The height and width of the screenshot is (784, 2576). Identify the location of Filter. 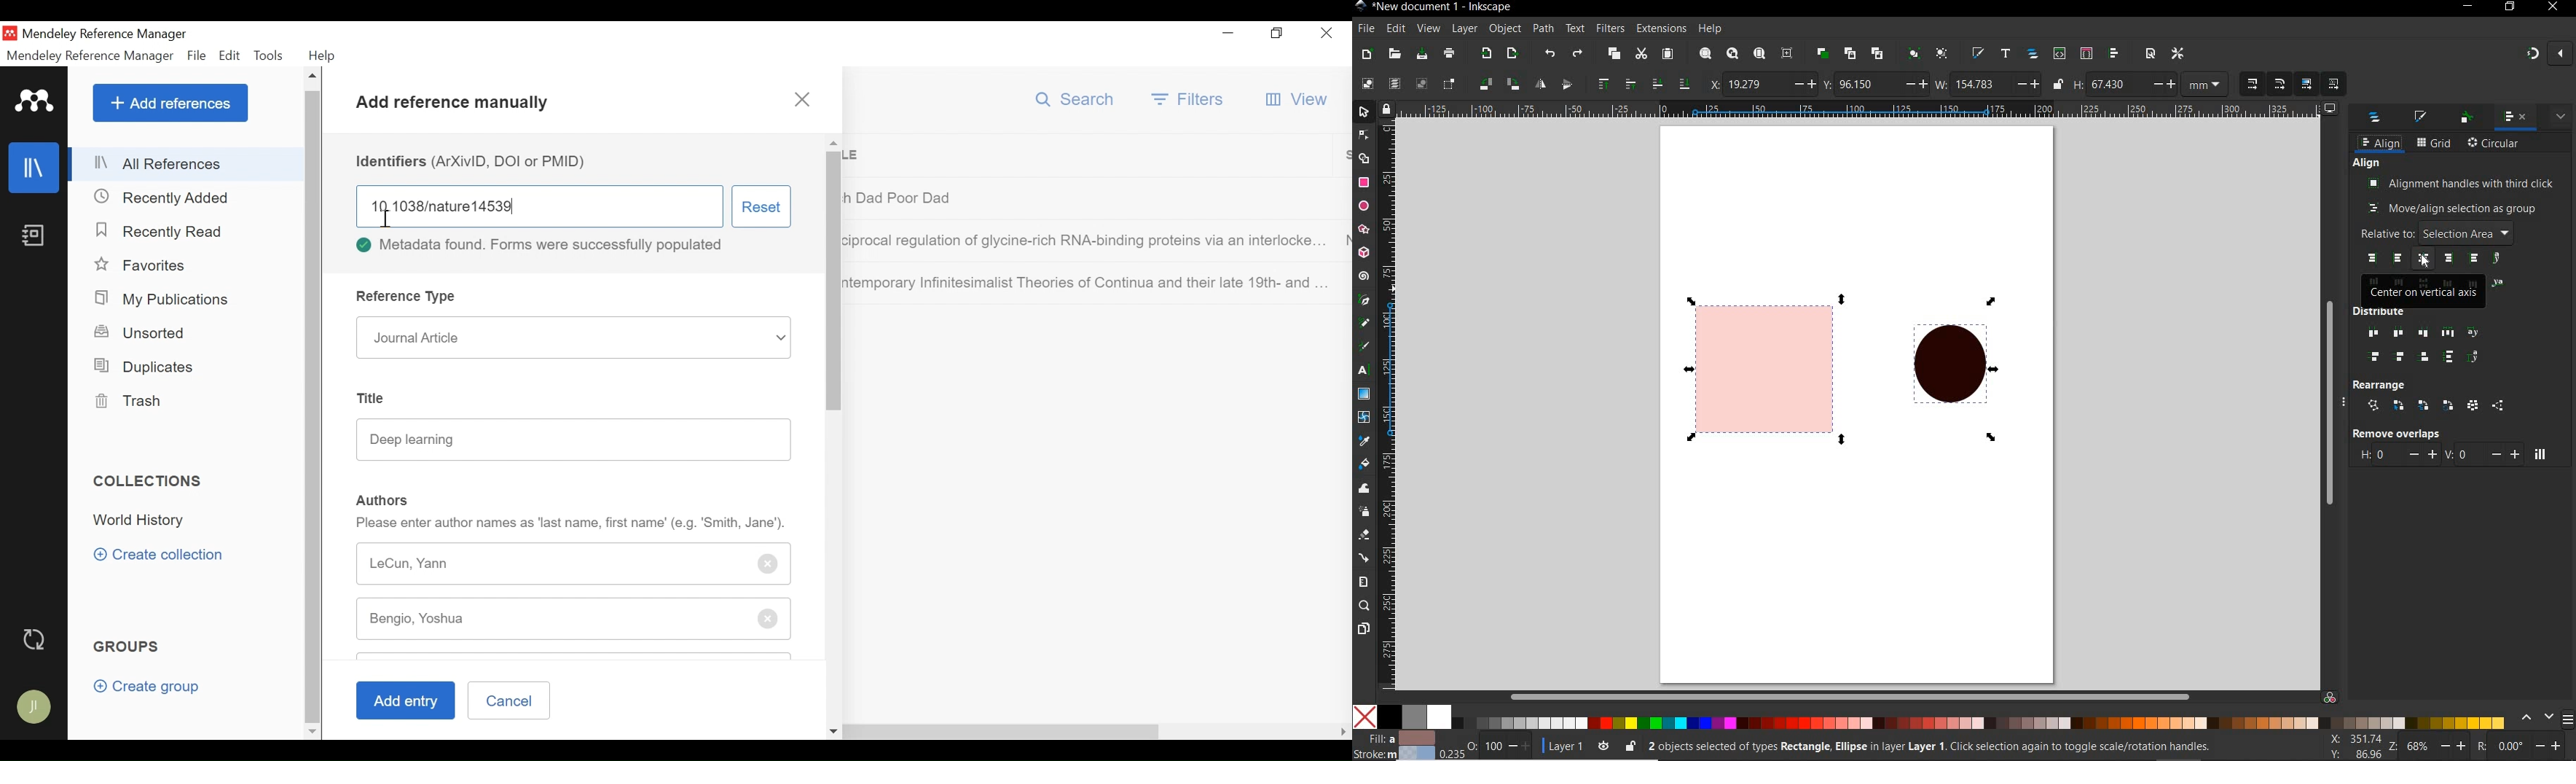
(1189, 99).